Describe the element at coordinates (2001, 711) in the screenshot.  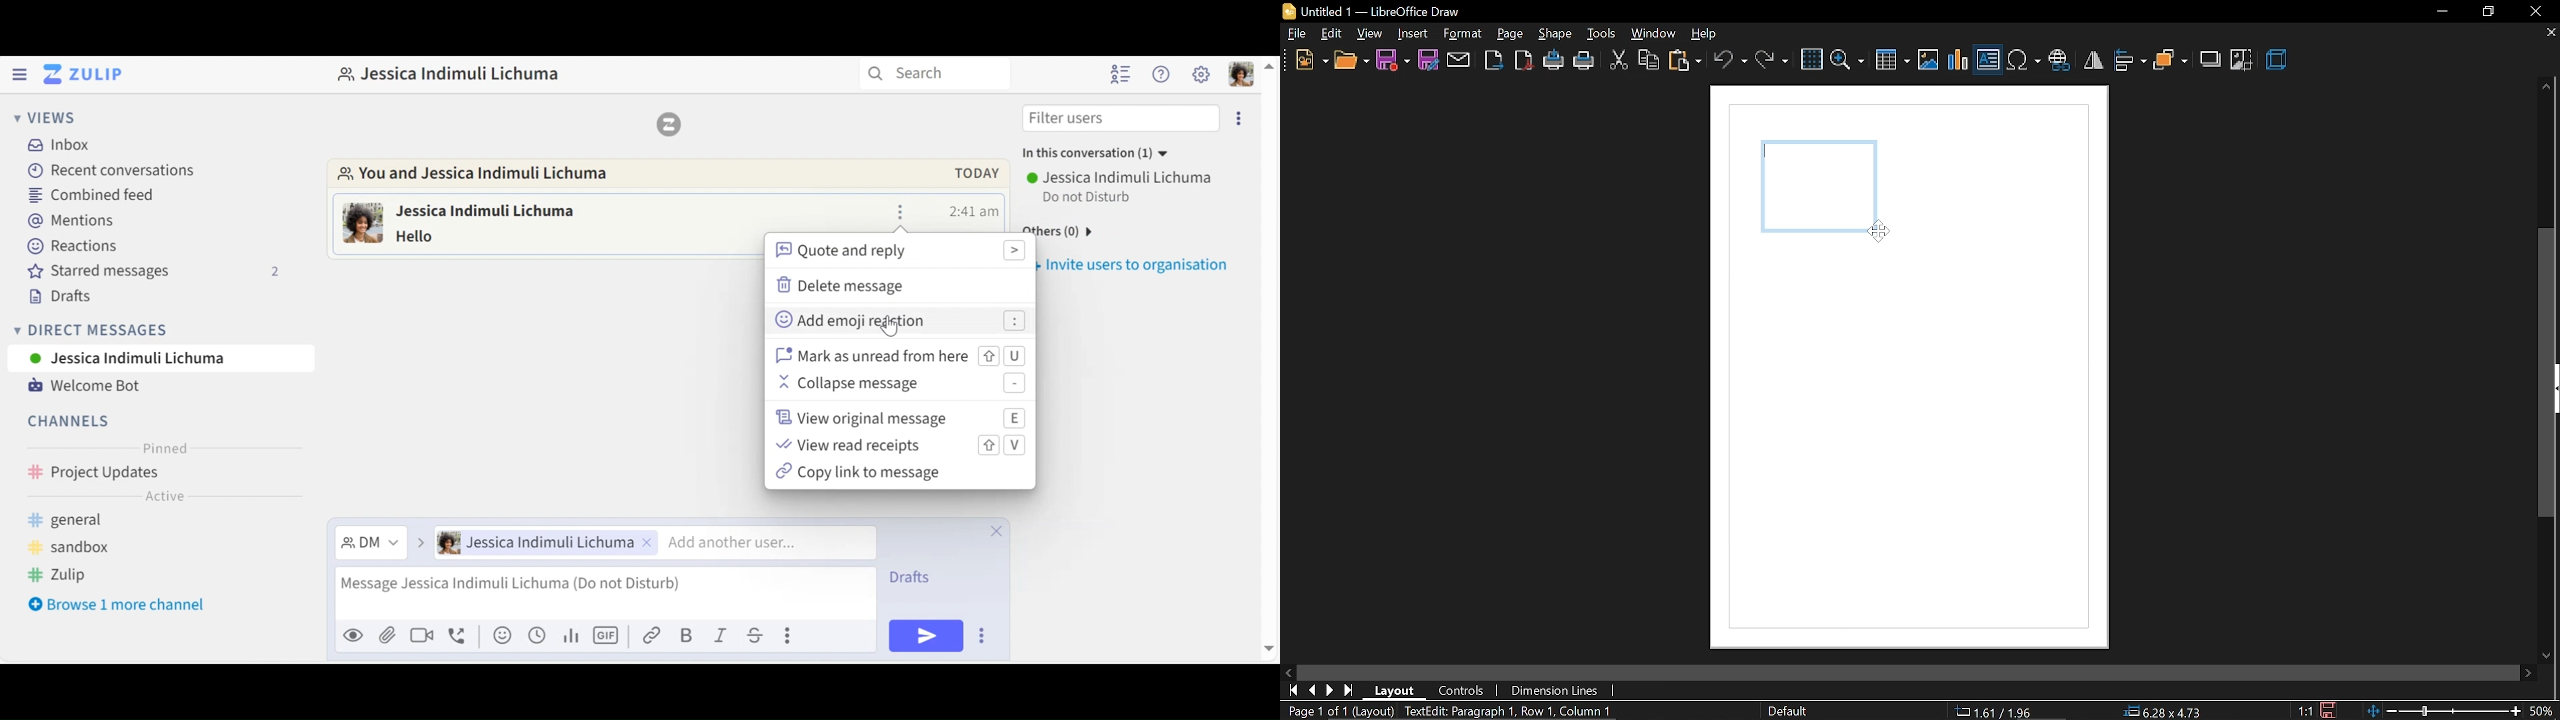
I see `co-ordinate` at that location.